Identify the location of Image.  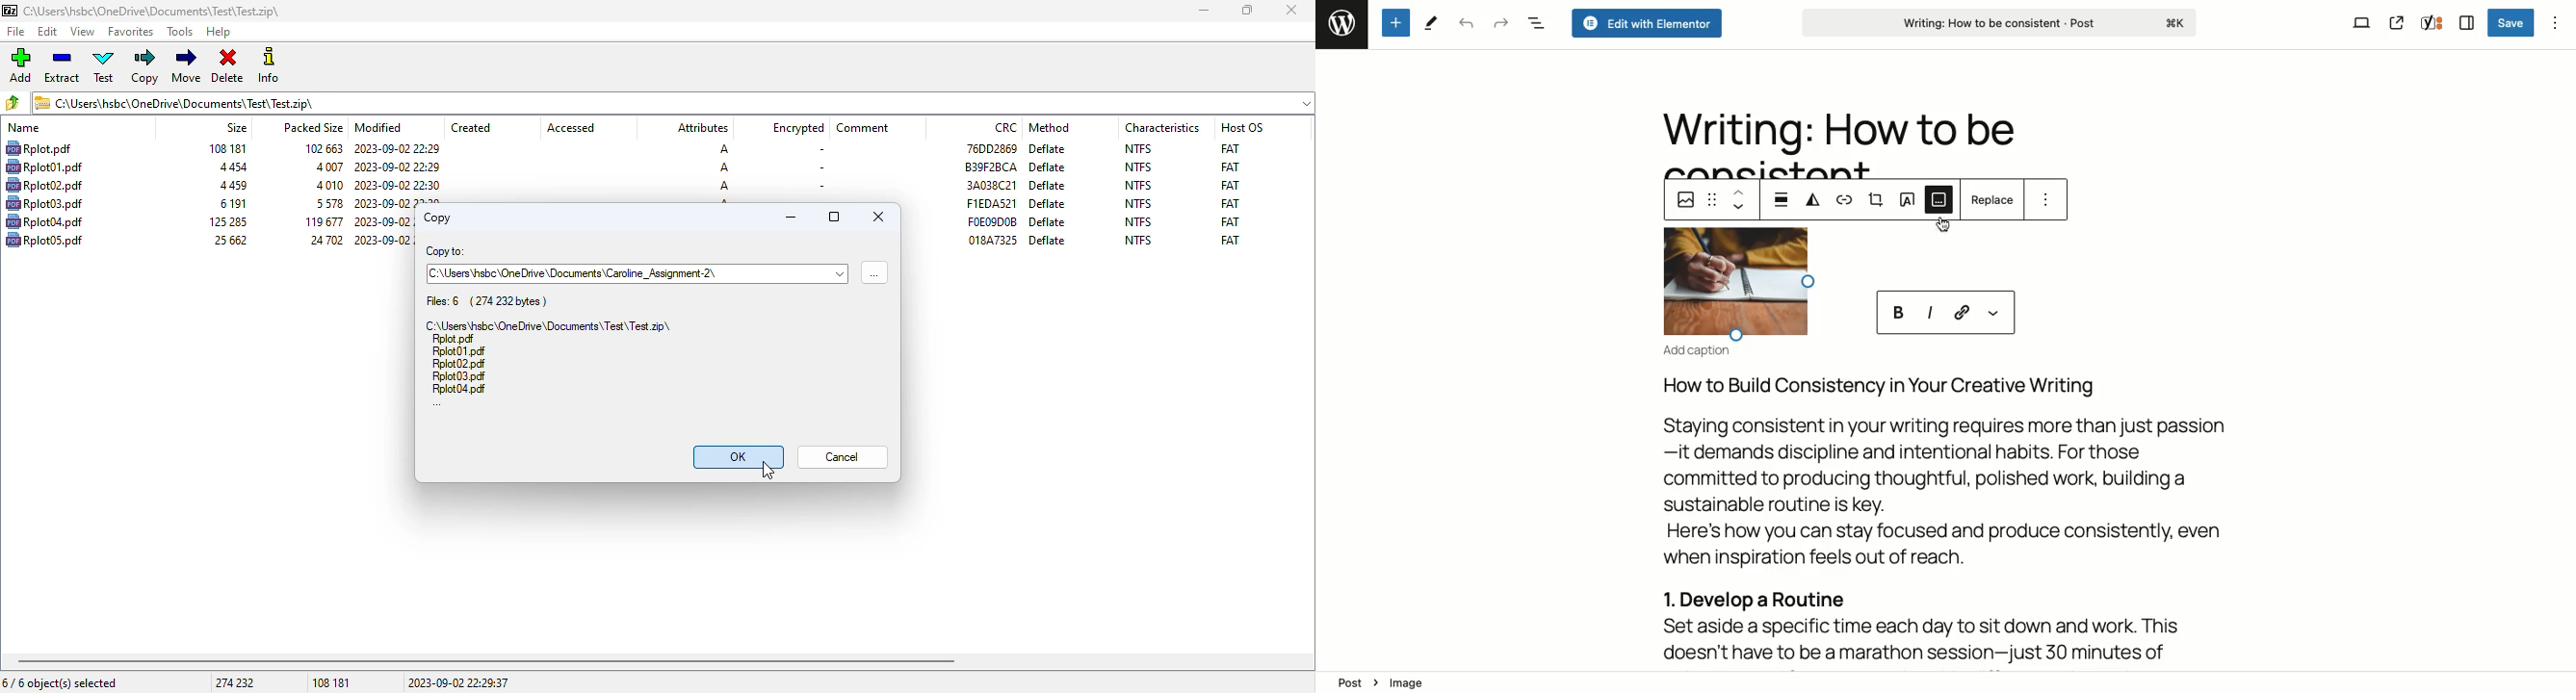
(1683, 202).